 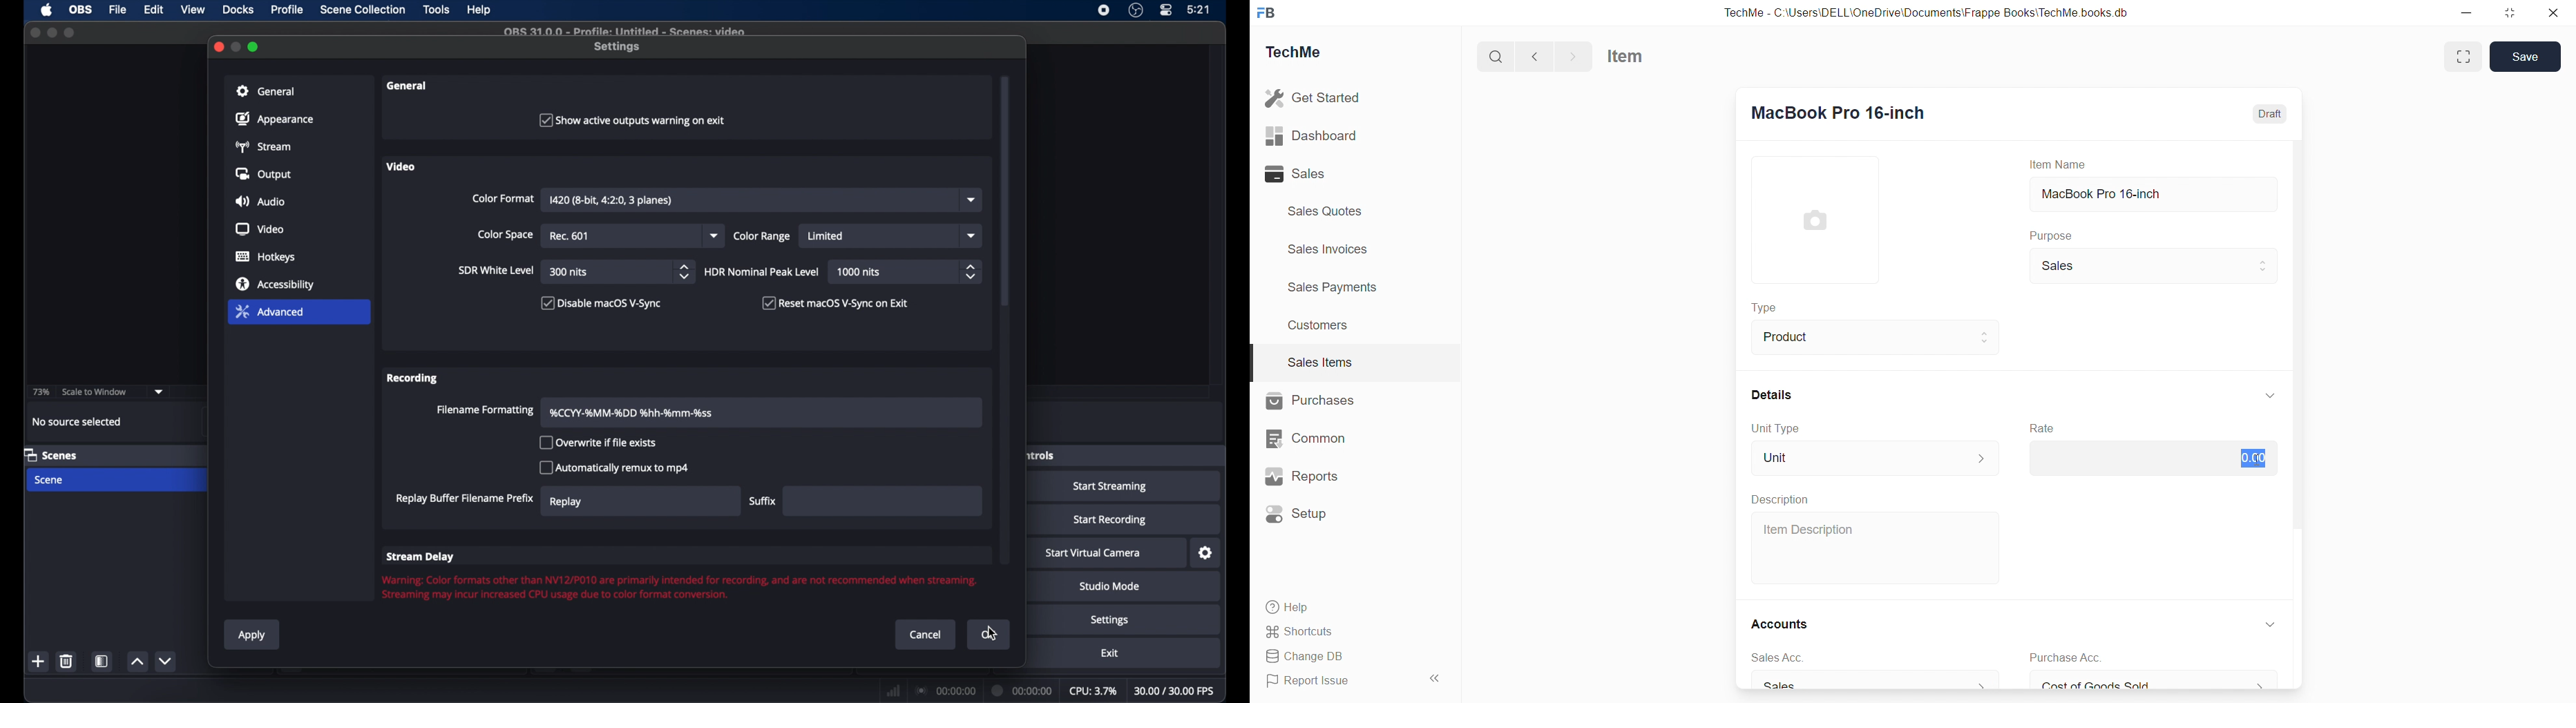 I want to click on video, so click(x=402, y=166).